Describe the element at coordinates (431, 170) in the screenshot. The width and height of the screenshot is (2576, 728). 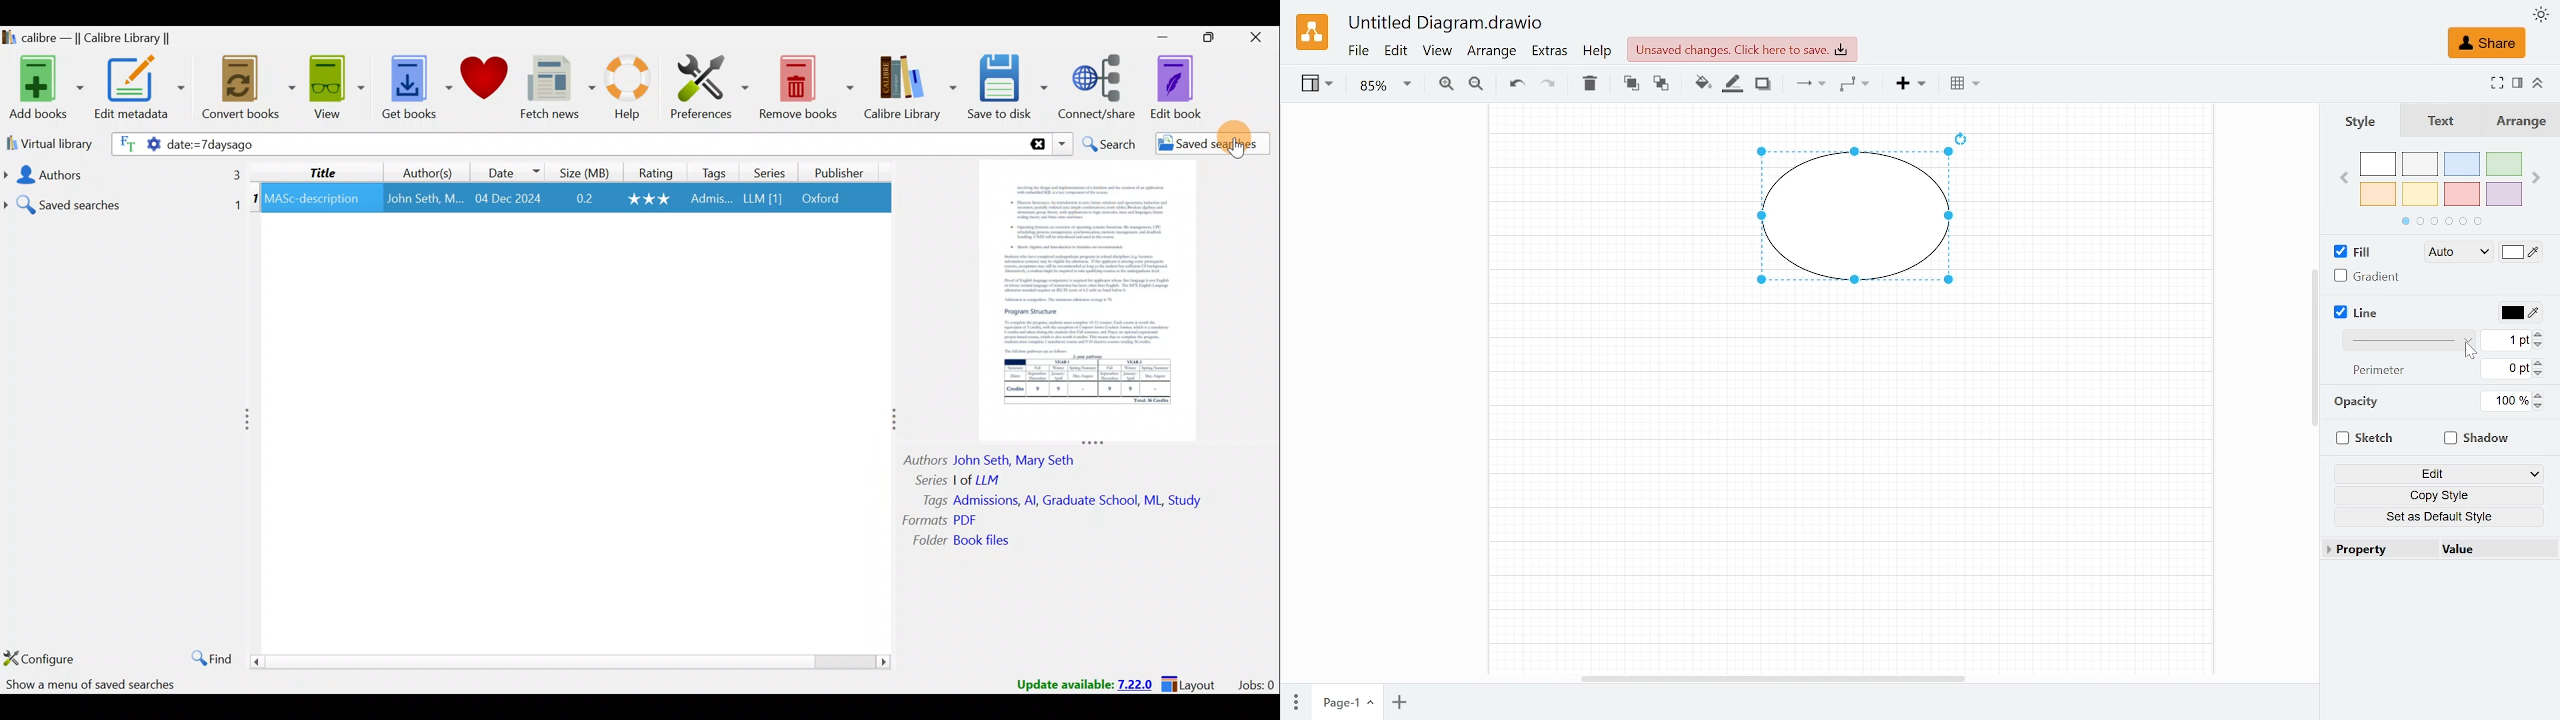
I see `Author(s)` at that location.